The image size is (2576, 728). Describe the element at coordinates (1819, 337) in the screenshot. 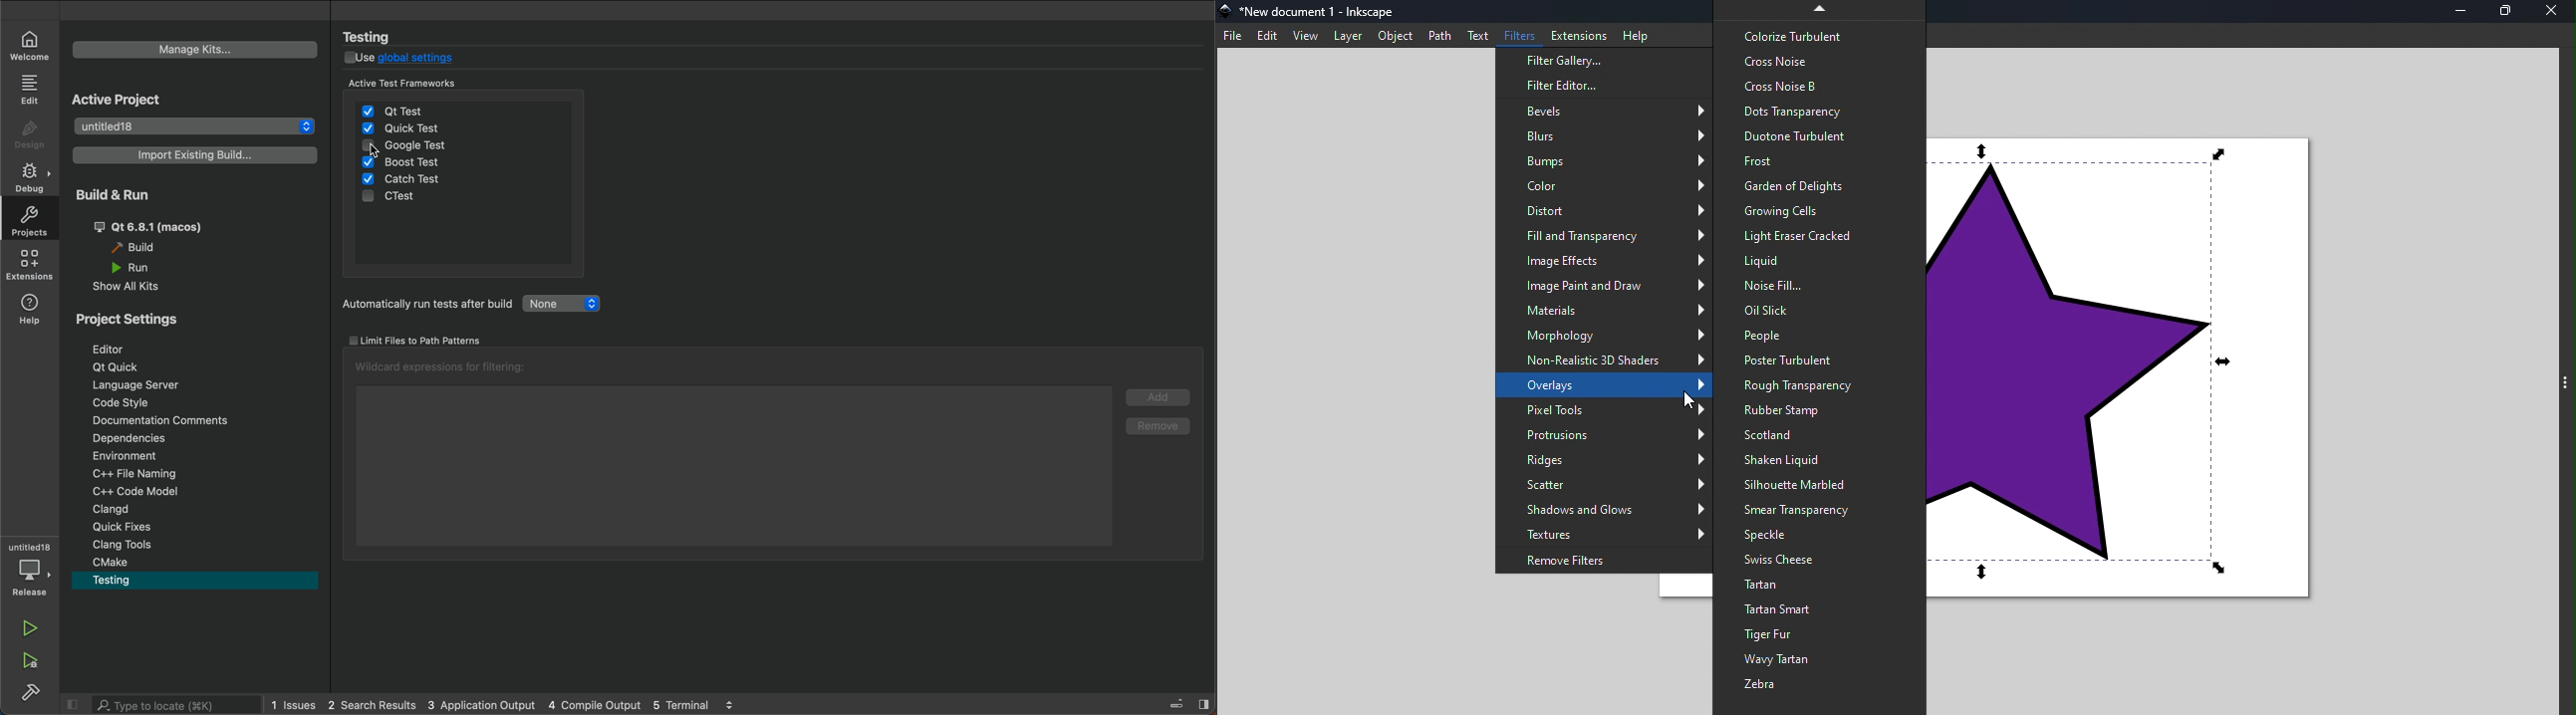

I see `People` at that location.